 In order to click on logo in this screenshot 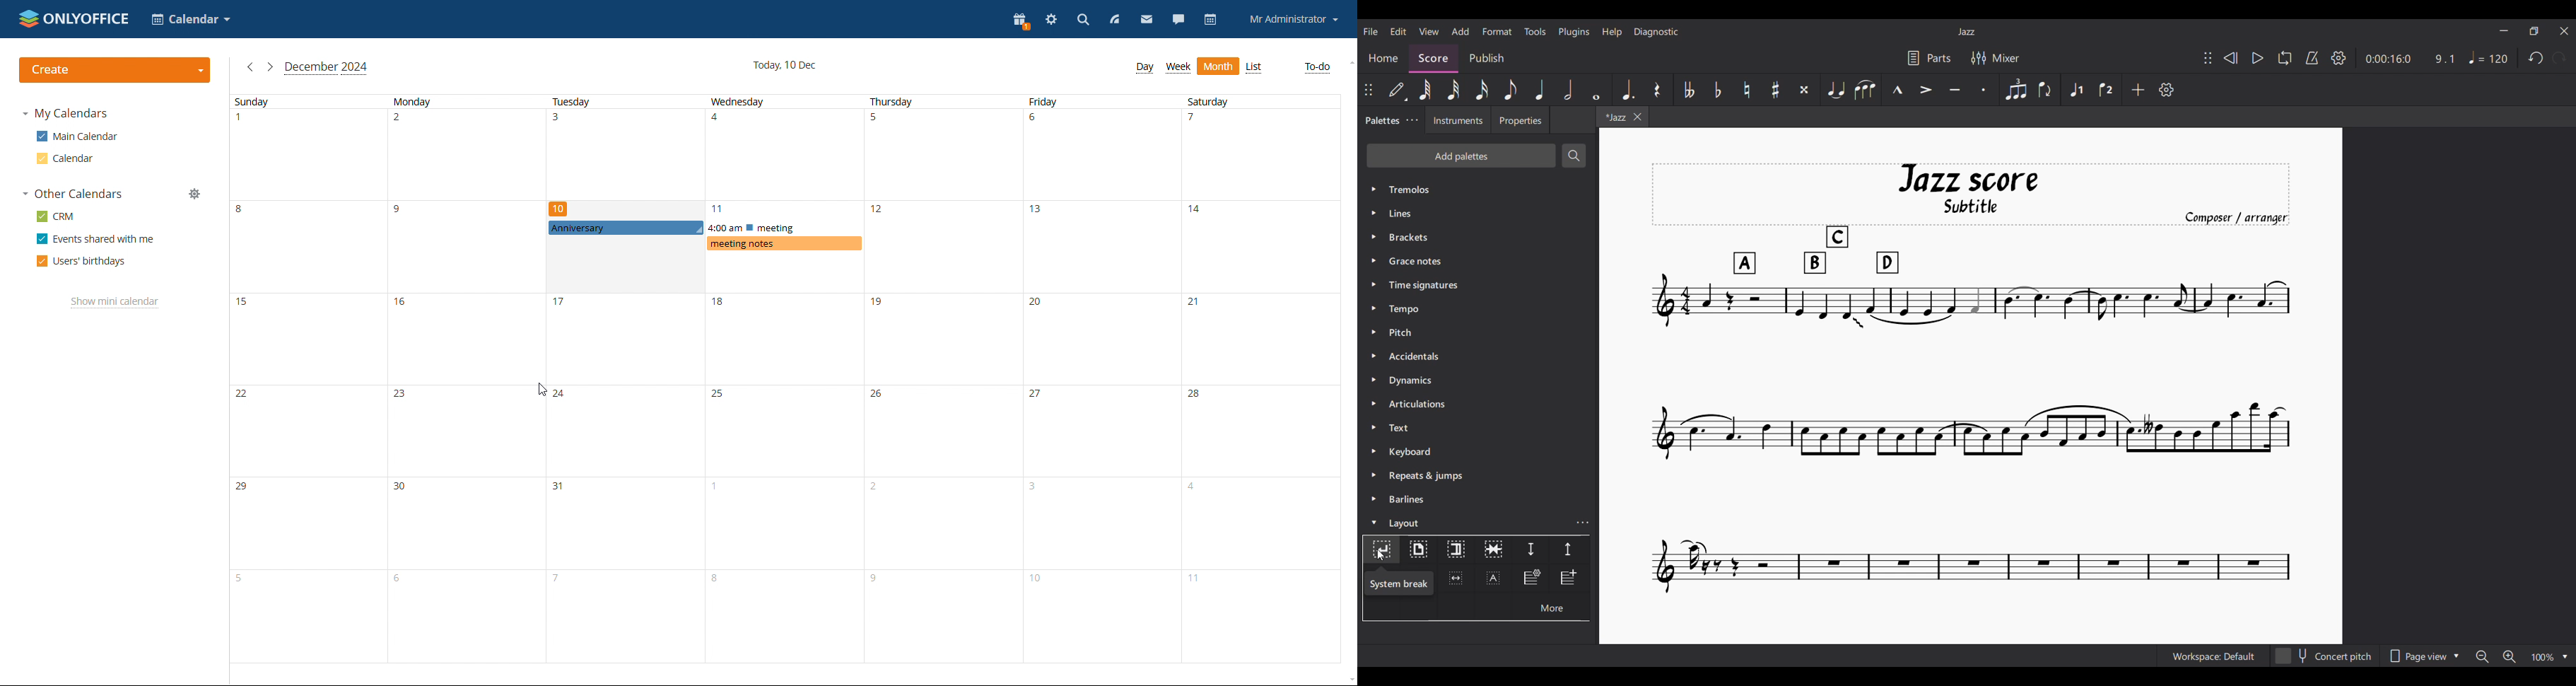, I will do `click(76, 18)`.